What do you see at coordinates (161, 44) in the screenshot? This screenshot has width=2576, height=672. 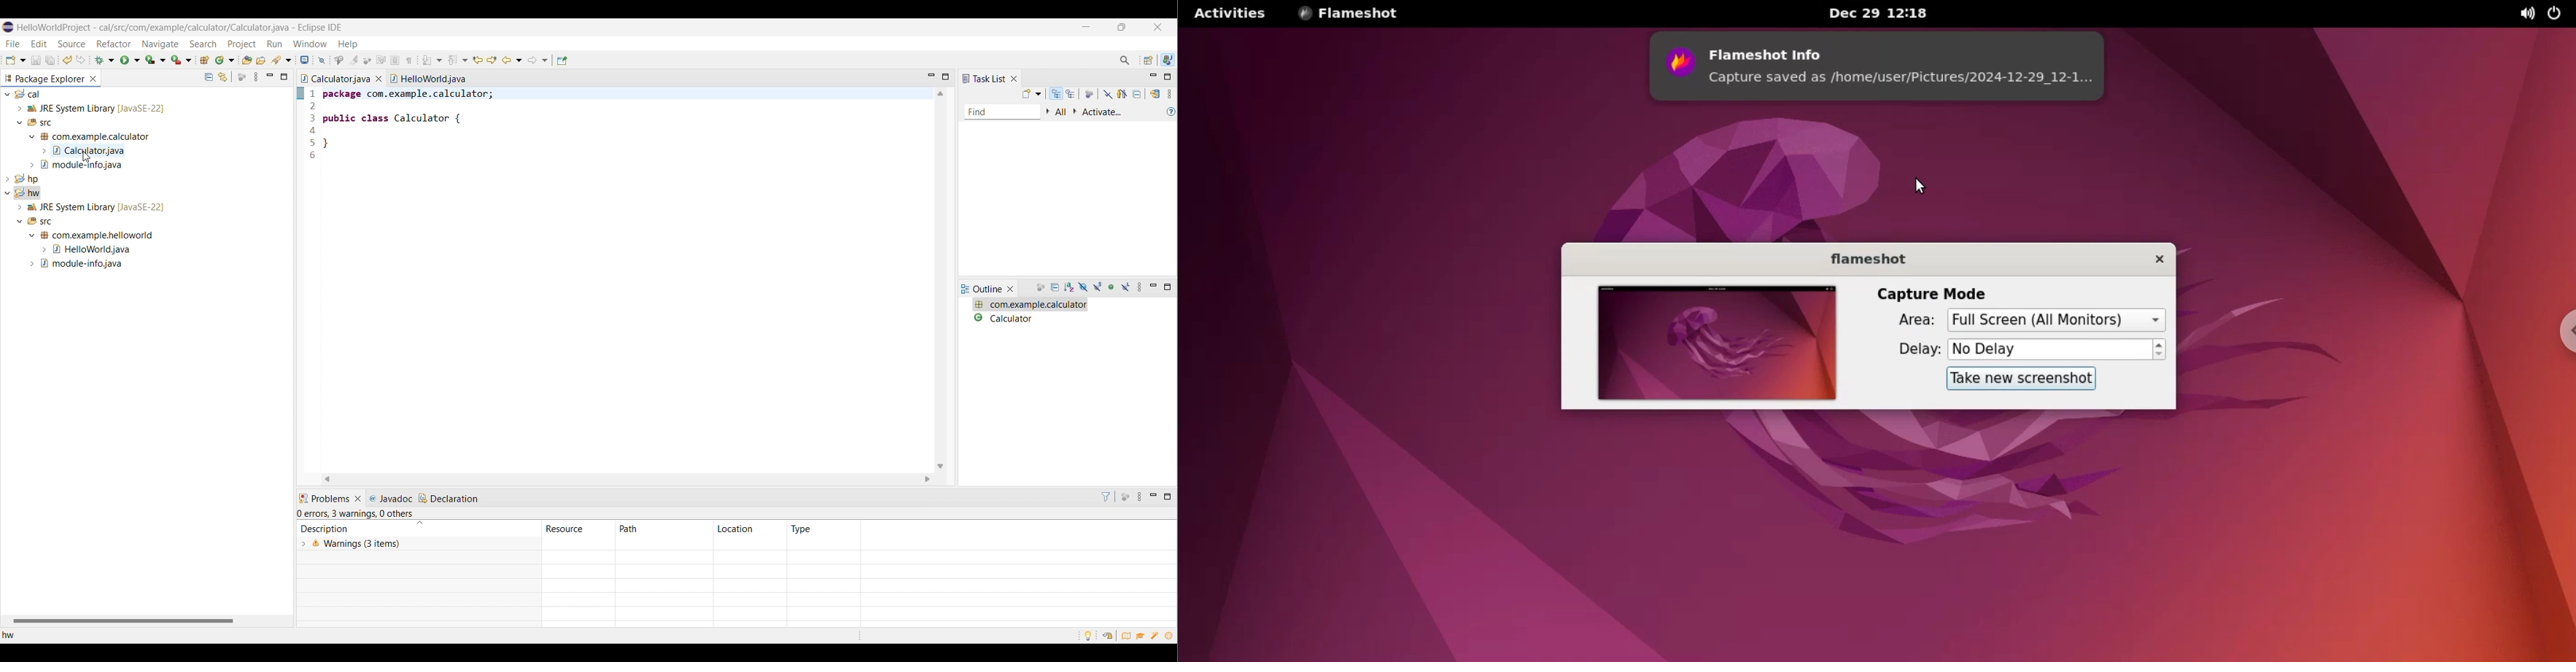 I see `Navigate` at bounding box center [161, 44].